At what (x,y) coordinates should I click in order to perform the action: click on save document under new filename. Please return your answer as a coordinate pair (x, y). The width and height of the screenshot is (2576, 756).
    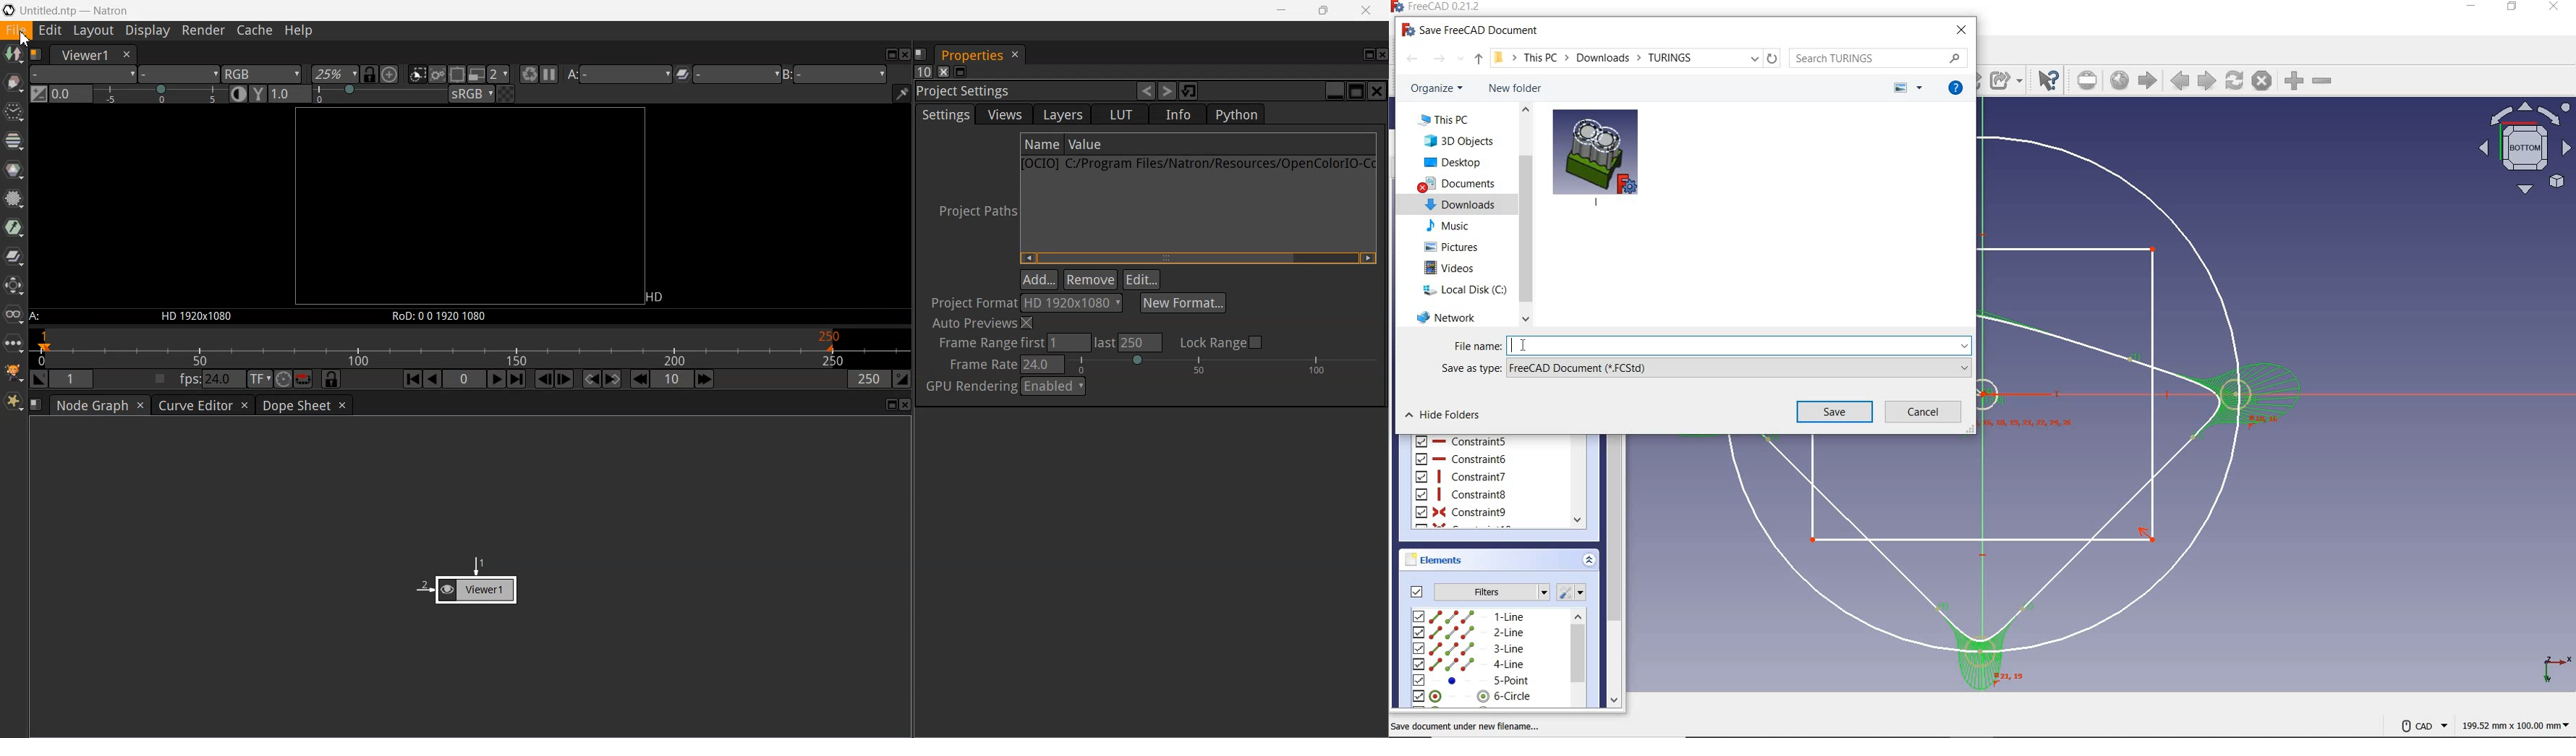
    Looking at the image, I should click on (1468, 725).